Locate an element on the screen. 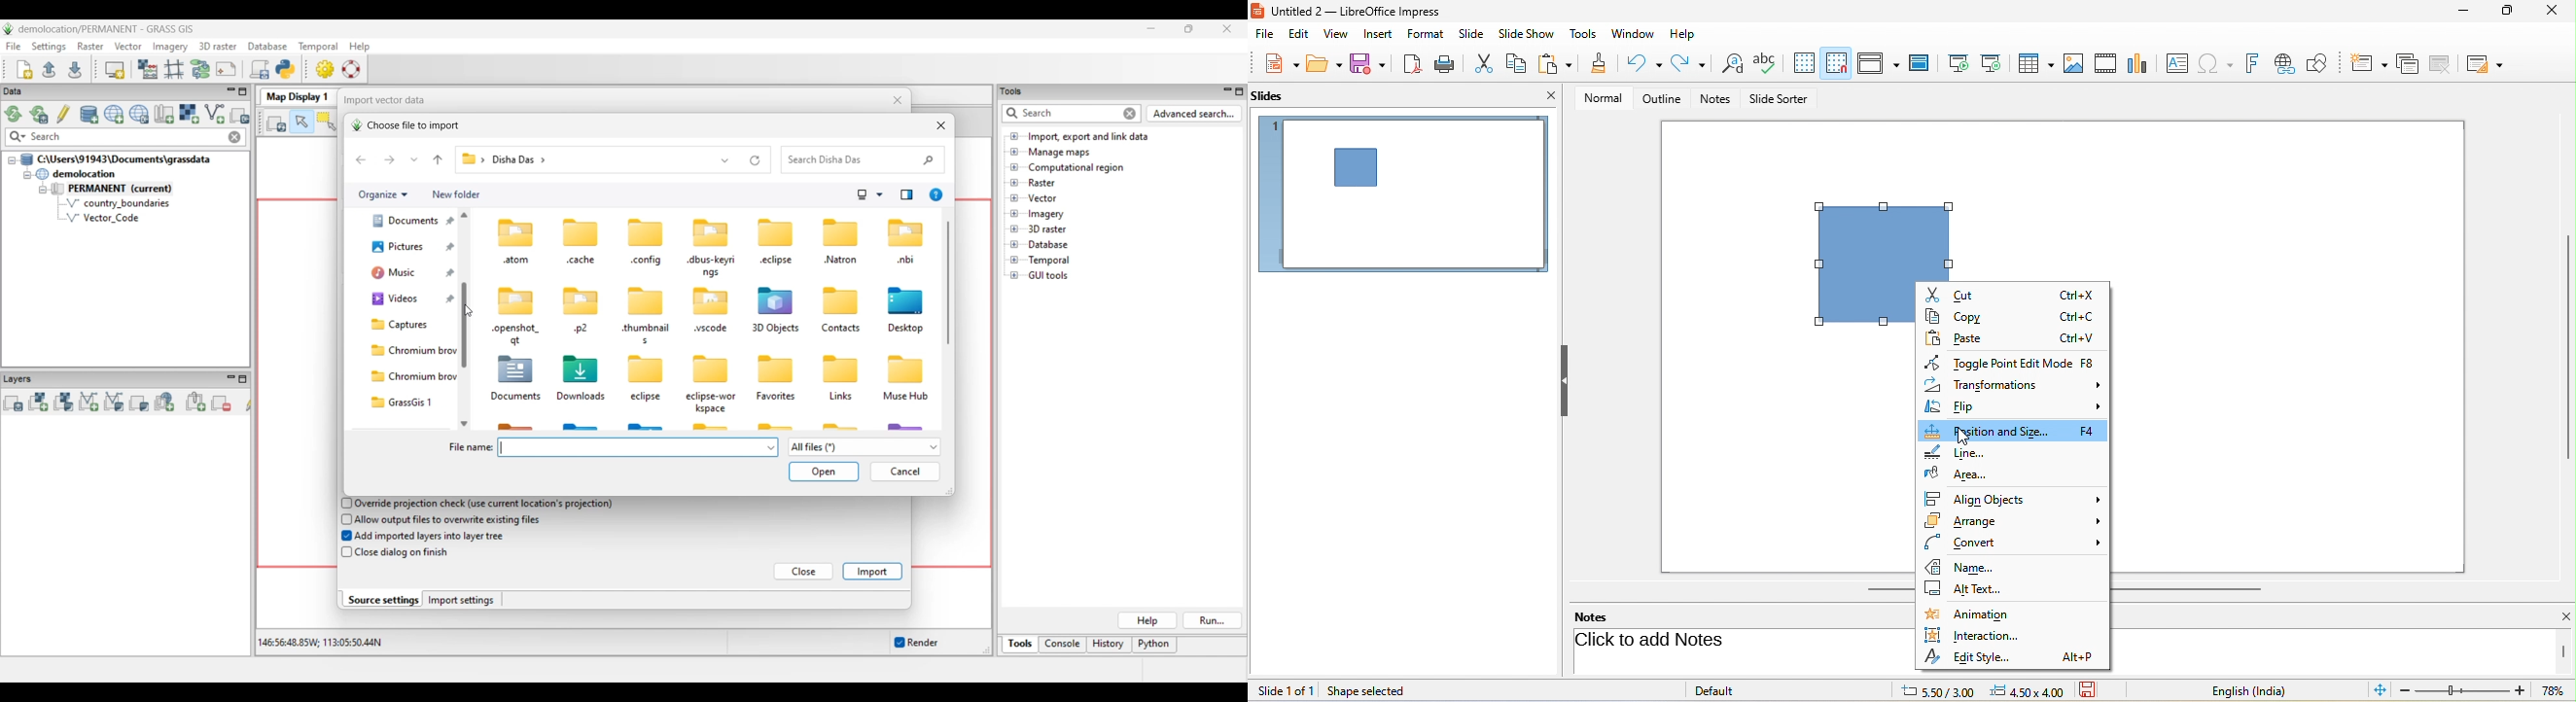 The image size is (2576, 728). save is located at coordinates (2095, 690).